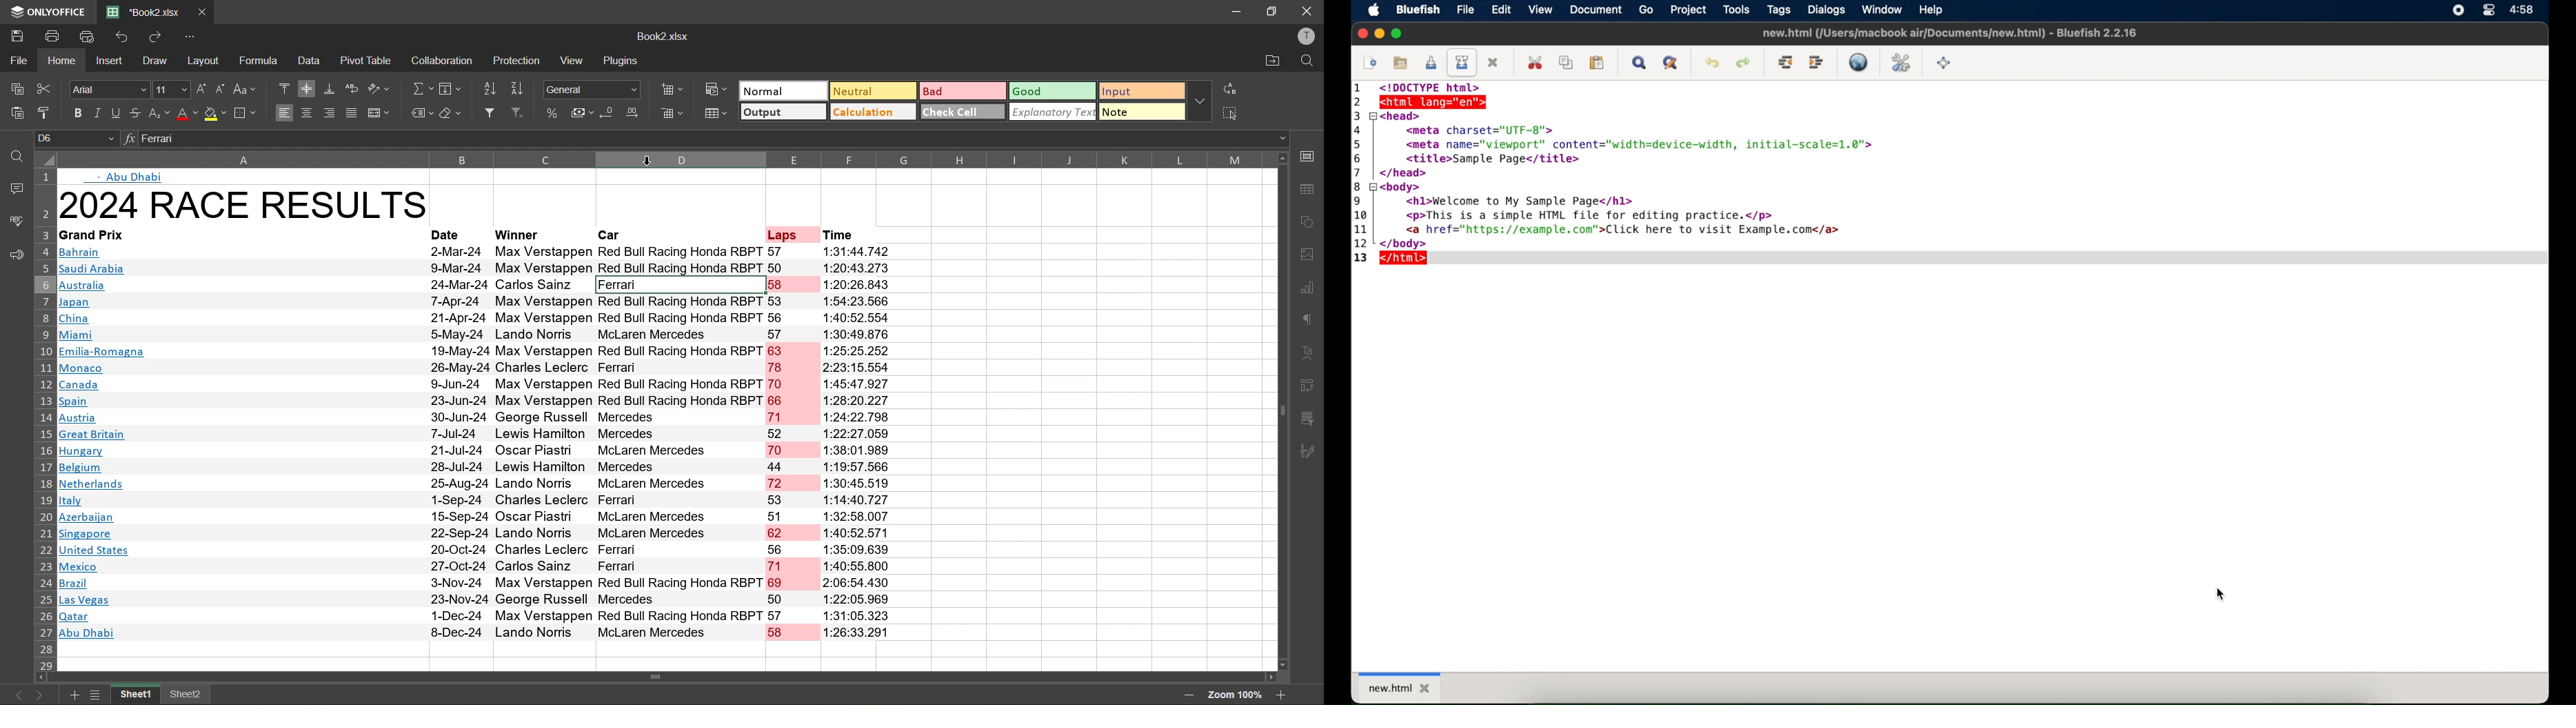 The height and width of the screenshot is (728, 2576). Describe the element at coordinates (54, 34) in the screenshot. I see `print` at that location.